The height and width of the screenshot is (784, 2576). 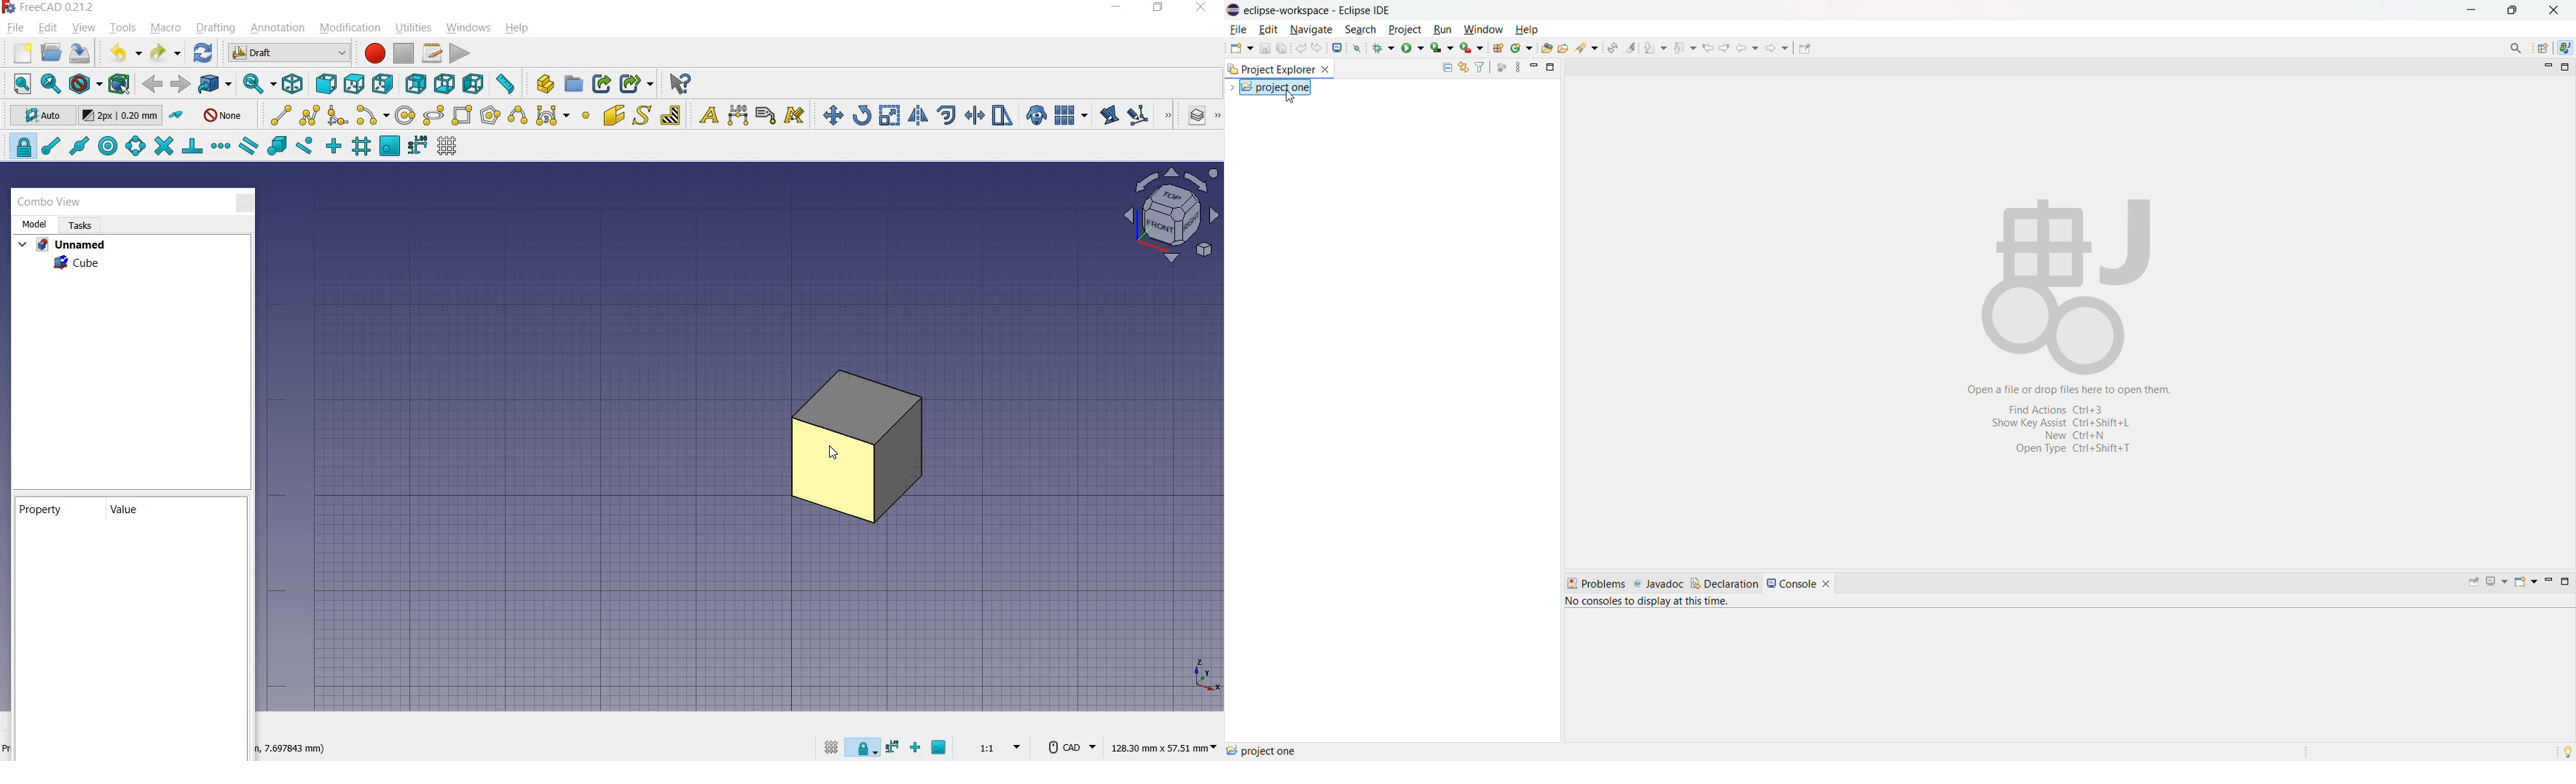 I want to click on project, so click(x=1405, y=30).